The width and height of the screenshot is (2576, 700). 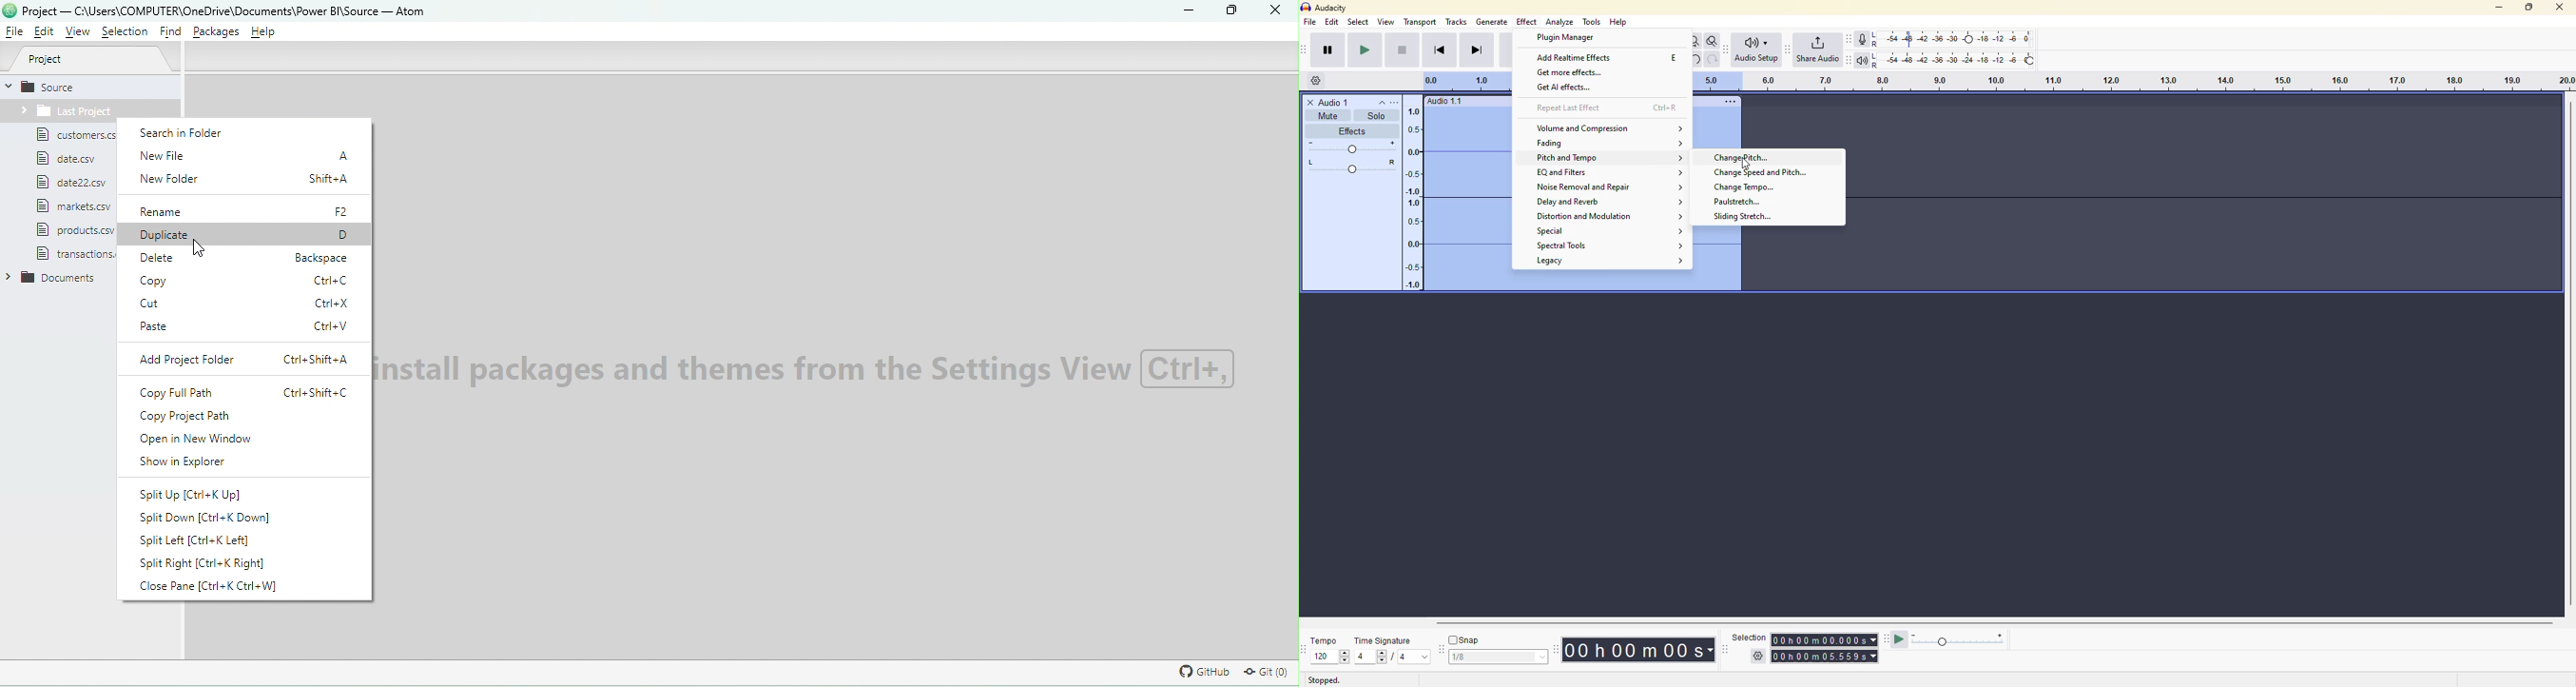 I want to click on folder, so click(x=61, y=281).